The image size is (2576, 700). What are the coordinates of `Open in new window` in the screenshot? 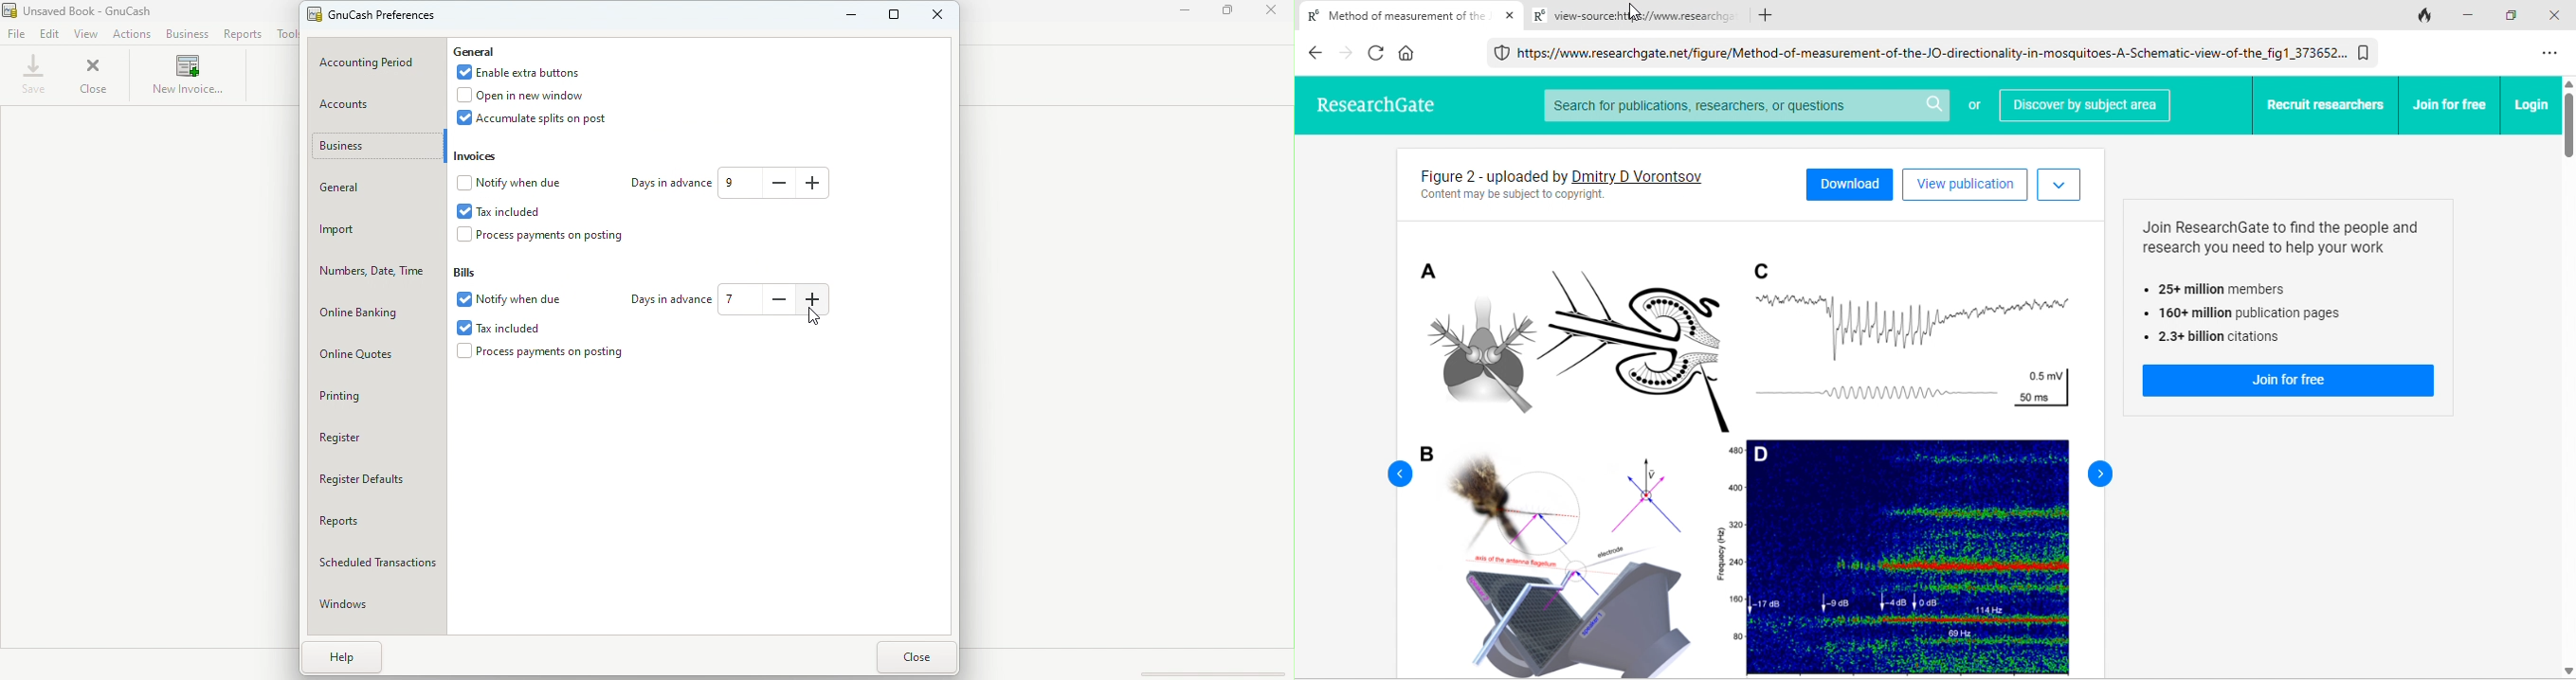 It's located at (536, 96).